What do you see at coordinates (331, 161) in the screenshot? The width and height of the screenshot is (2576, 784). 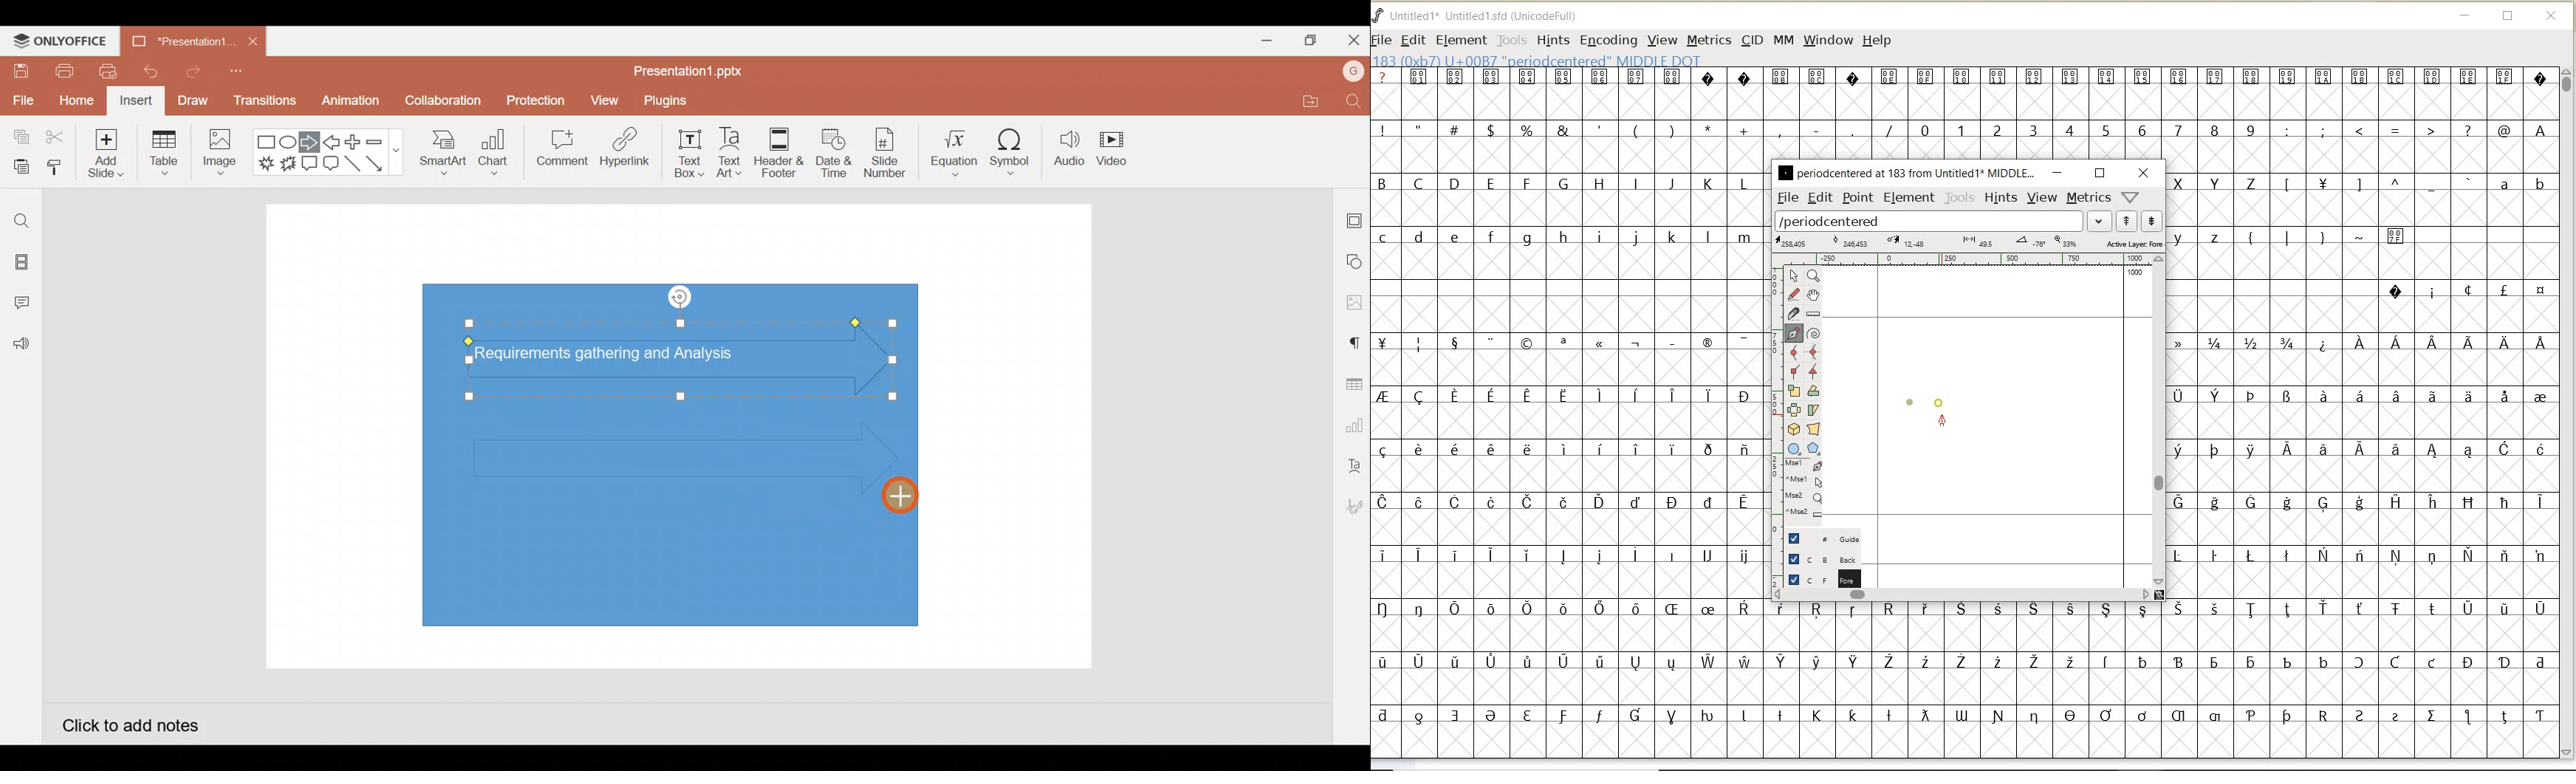 I see `Rounded Rectangular callout` at bounding box center [331, 161].